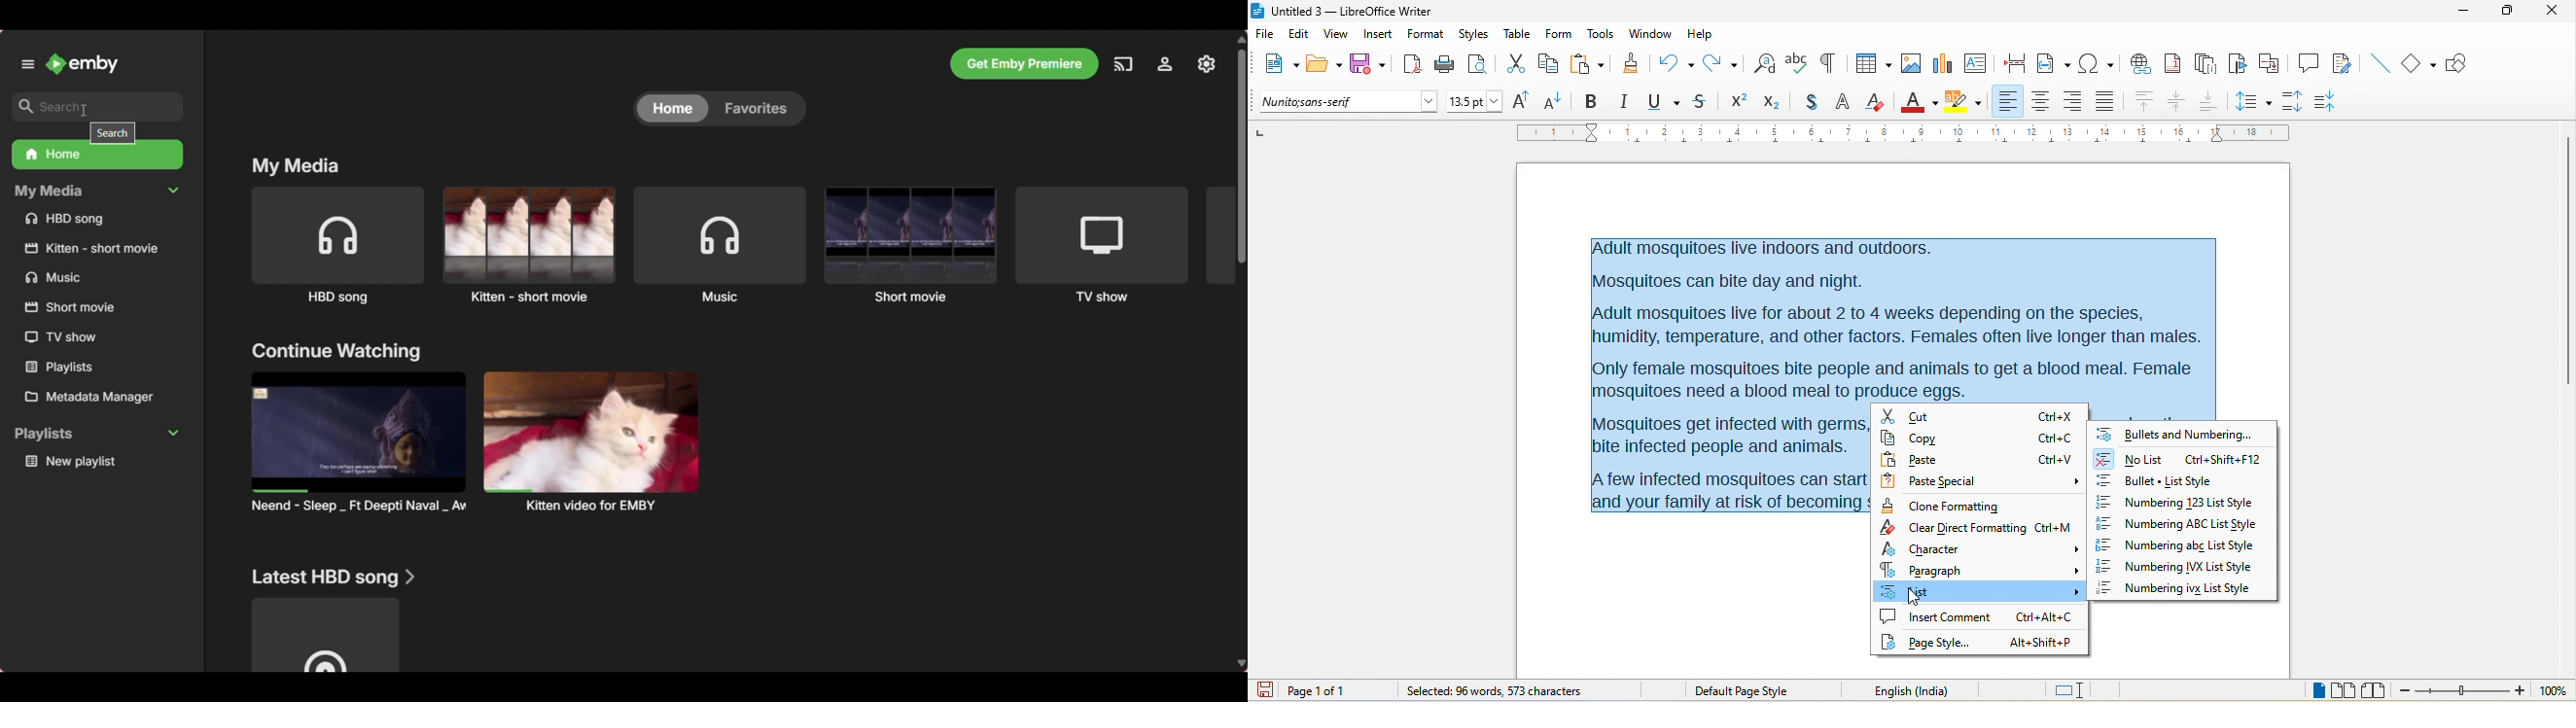 The height and width of the screenshot is (728, 2576). What do you see at coordinates (1339, 35) in the screenshot?
I see `view` at bounding box center [1339, 35].